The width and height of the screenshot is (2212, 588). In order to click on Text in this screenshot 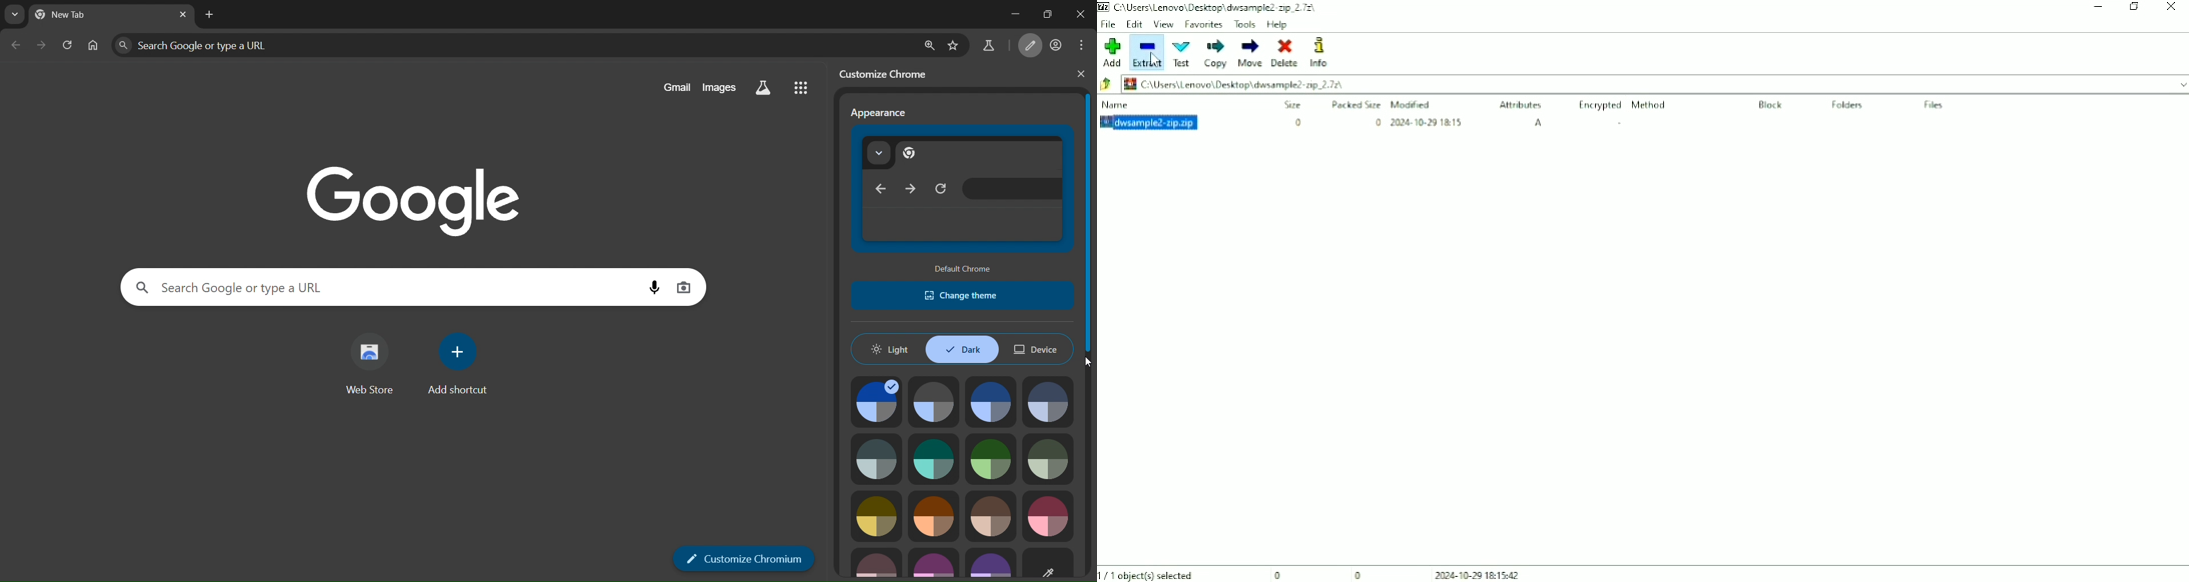, I will do `click(1182, 54)`.